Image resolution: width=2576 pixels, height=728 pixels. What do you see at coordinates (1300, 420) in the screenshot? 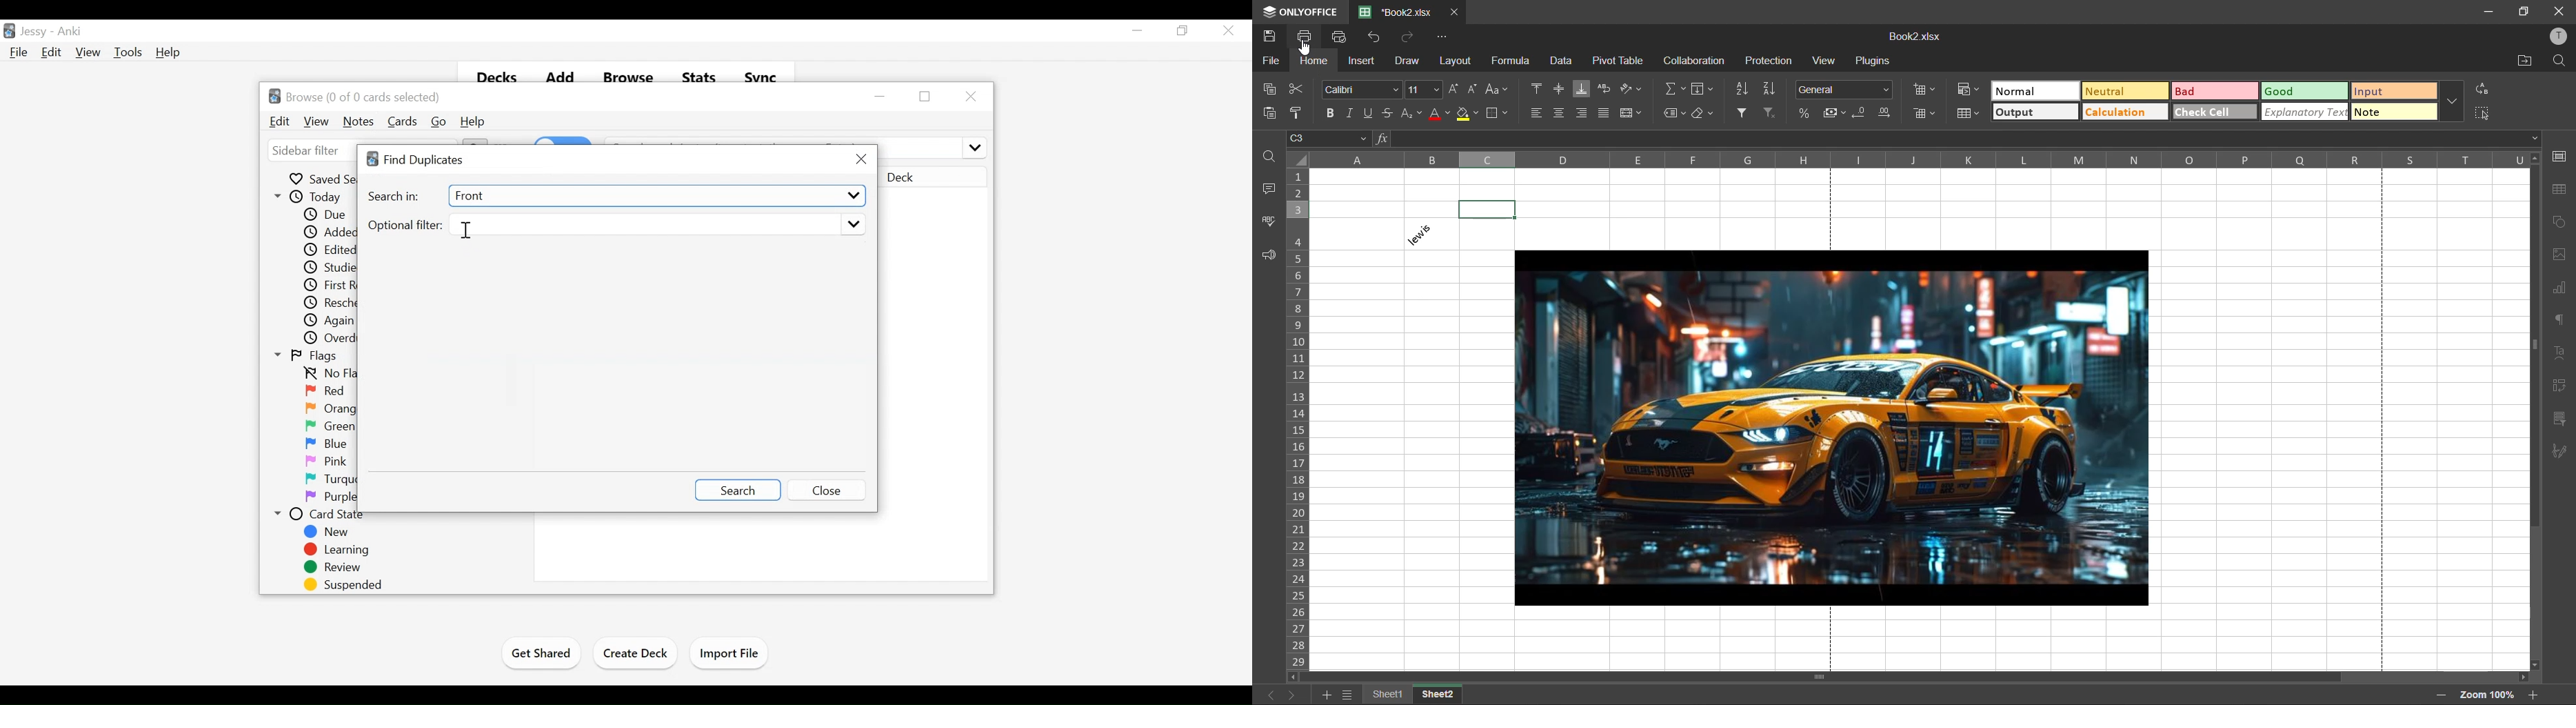
I see `row numbers` at bounding box center [1300, 420].